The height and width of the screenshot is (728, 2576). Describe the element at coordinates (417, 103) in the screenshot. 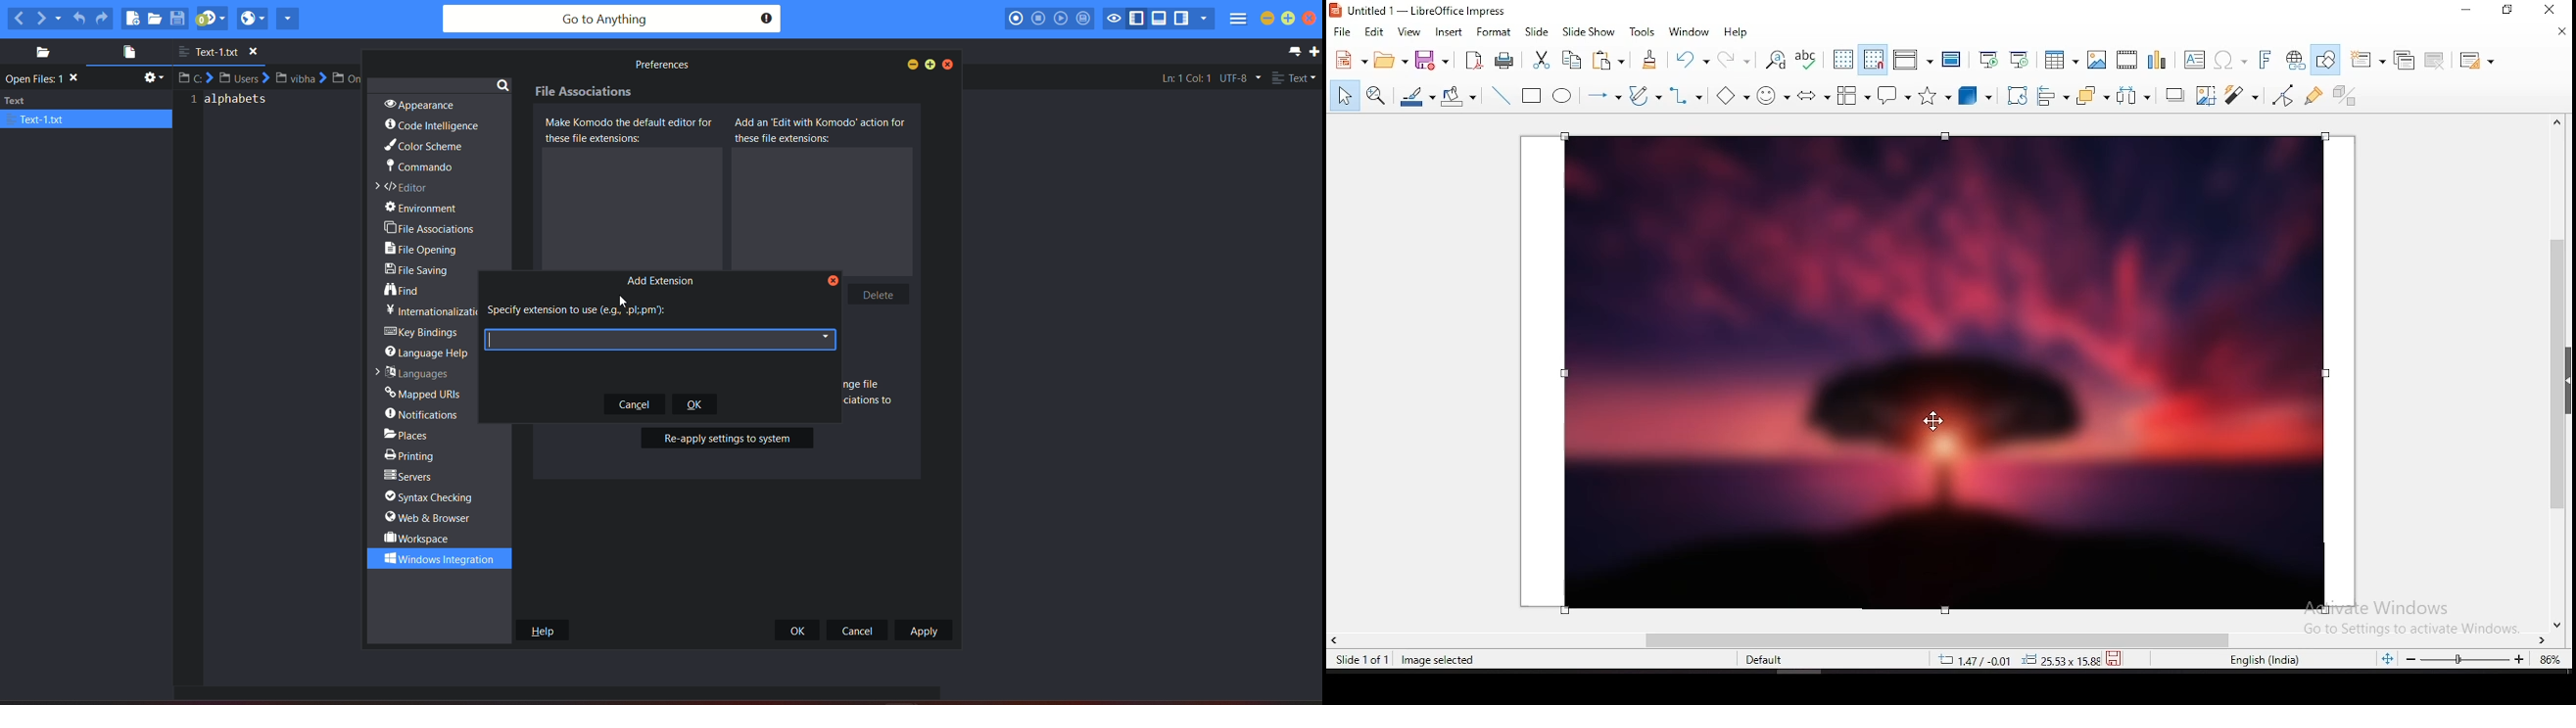

I see `appearance` at that location.